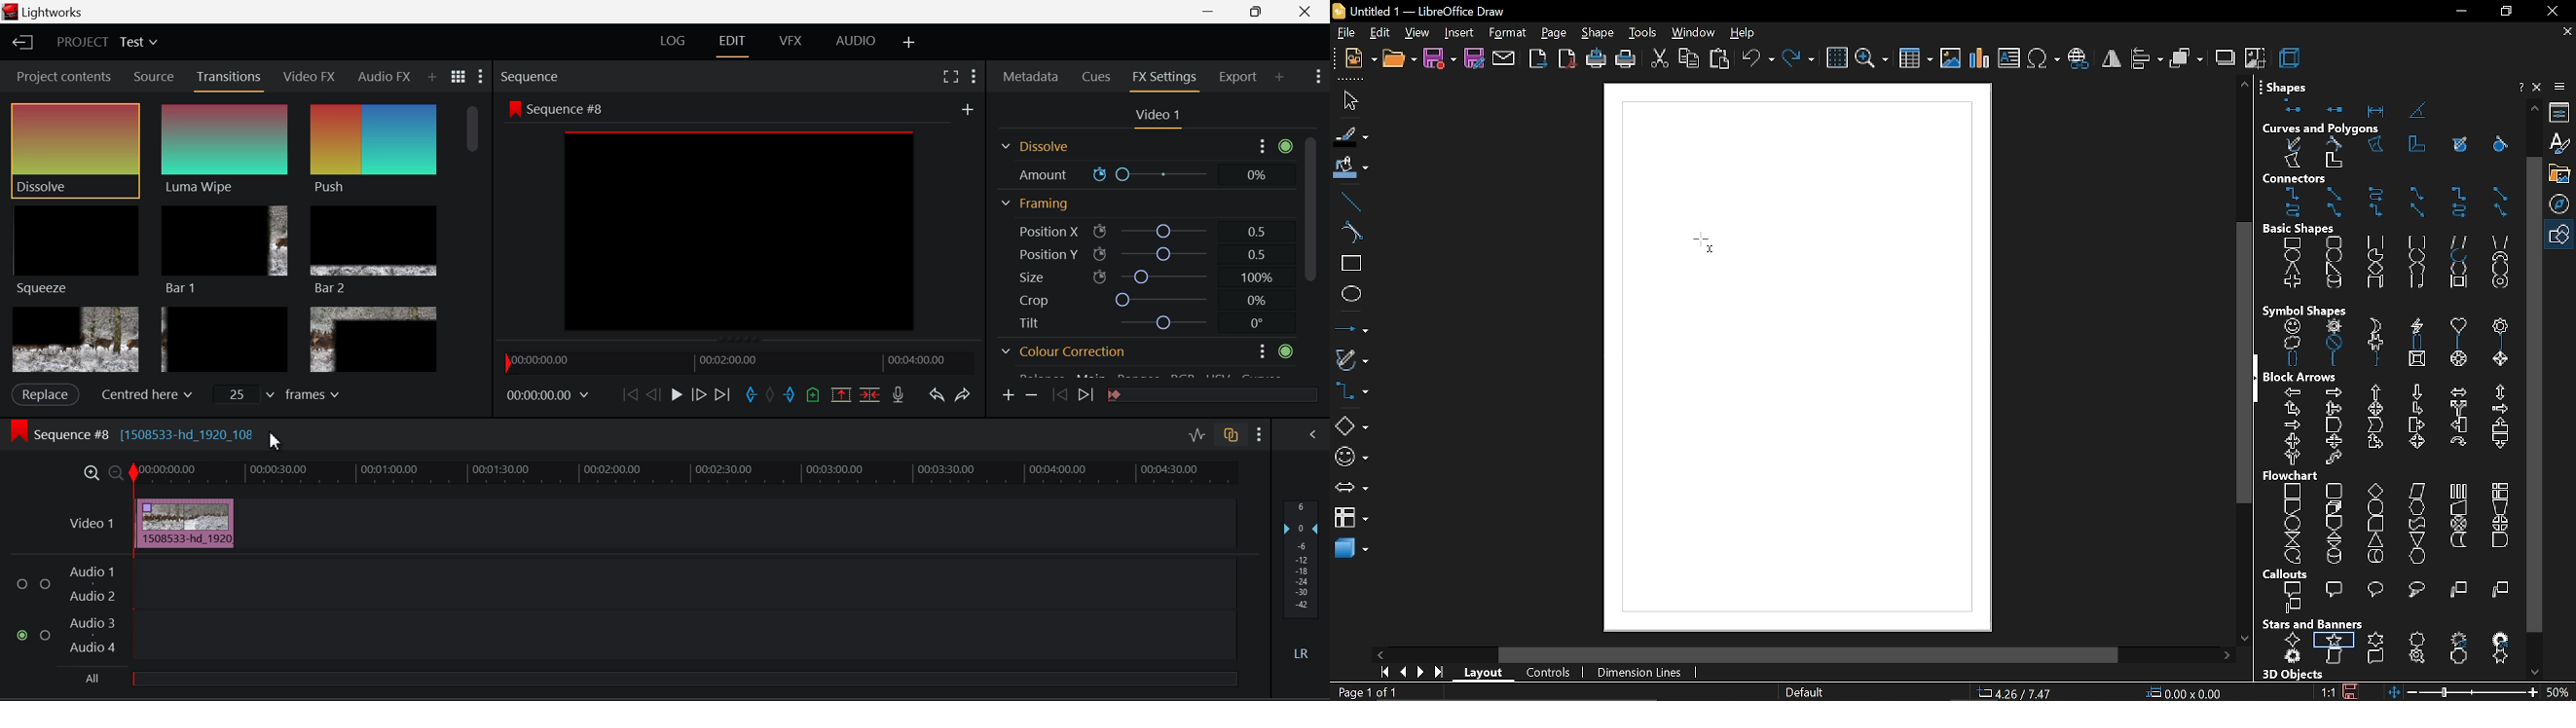 This screenshot has width=2576, height=728. Describe the element at coordinates (2392, 109) in the screenshot. I see `shapes` at that location.